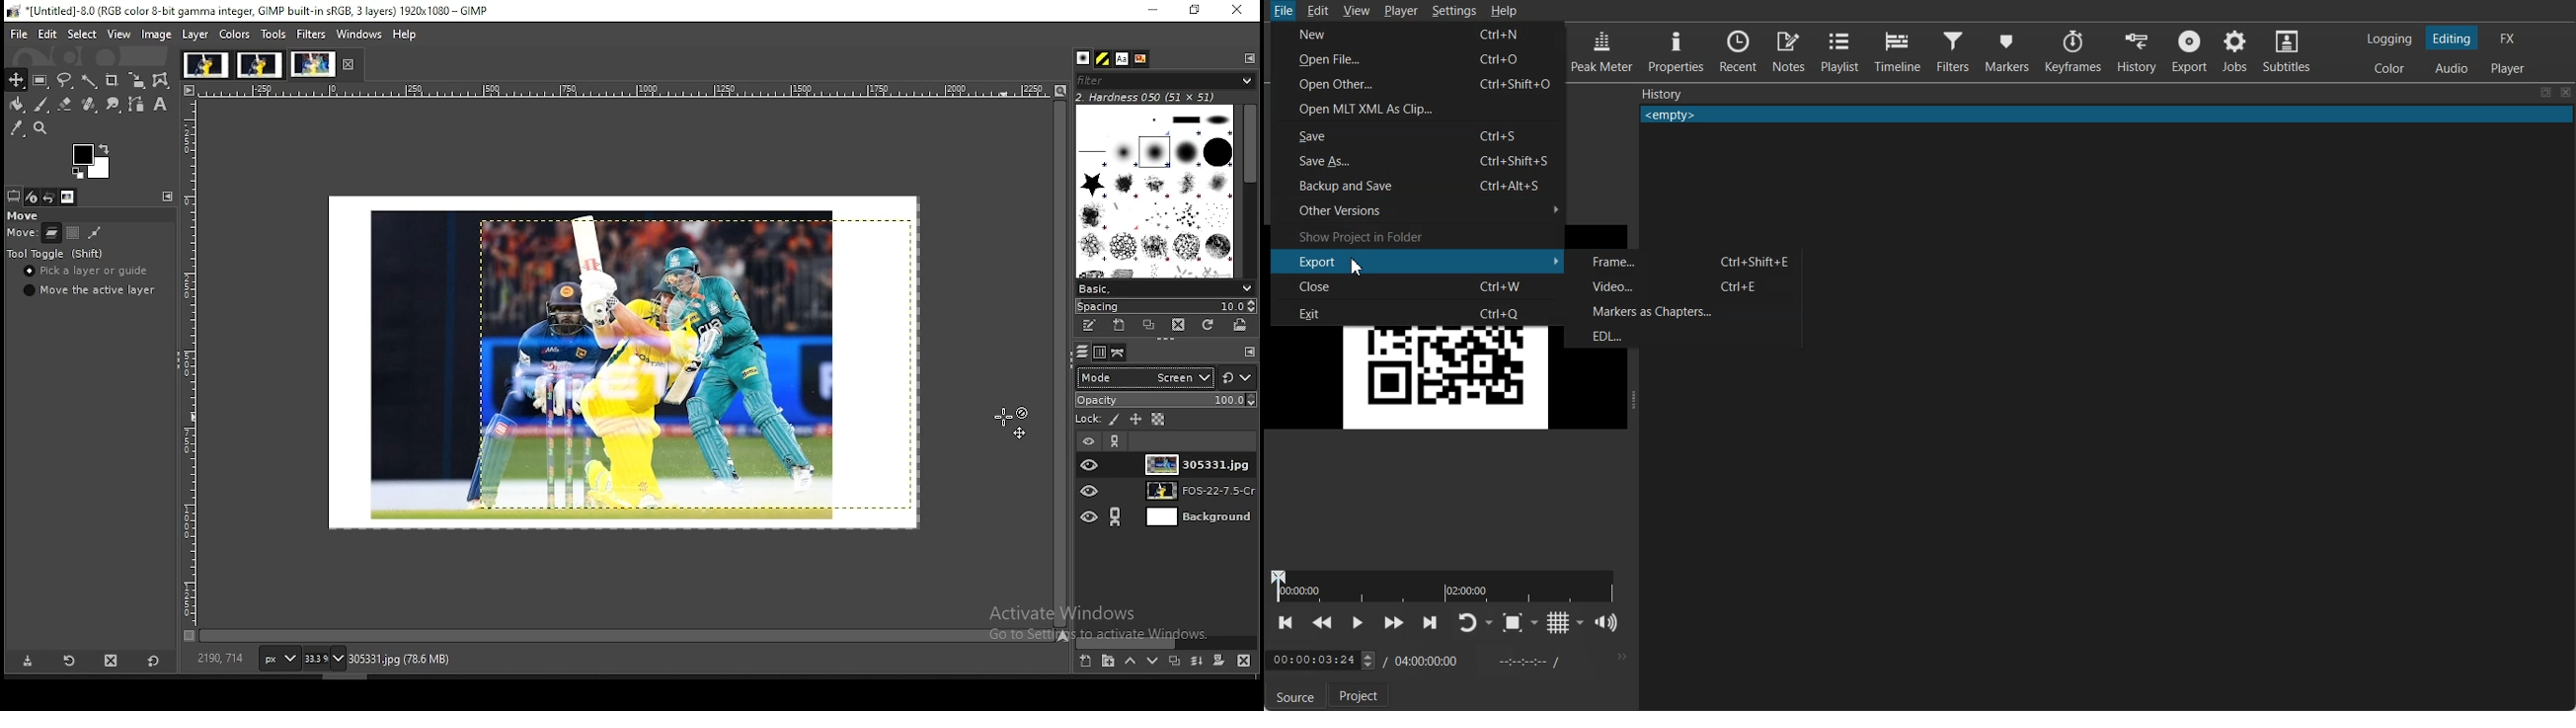 This screenshot has height=728, width=2576. I want to click on free selection tool, so click(66, 79).